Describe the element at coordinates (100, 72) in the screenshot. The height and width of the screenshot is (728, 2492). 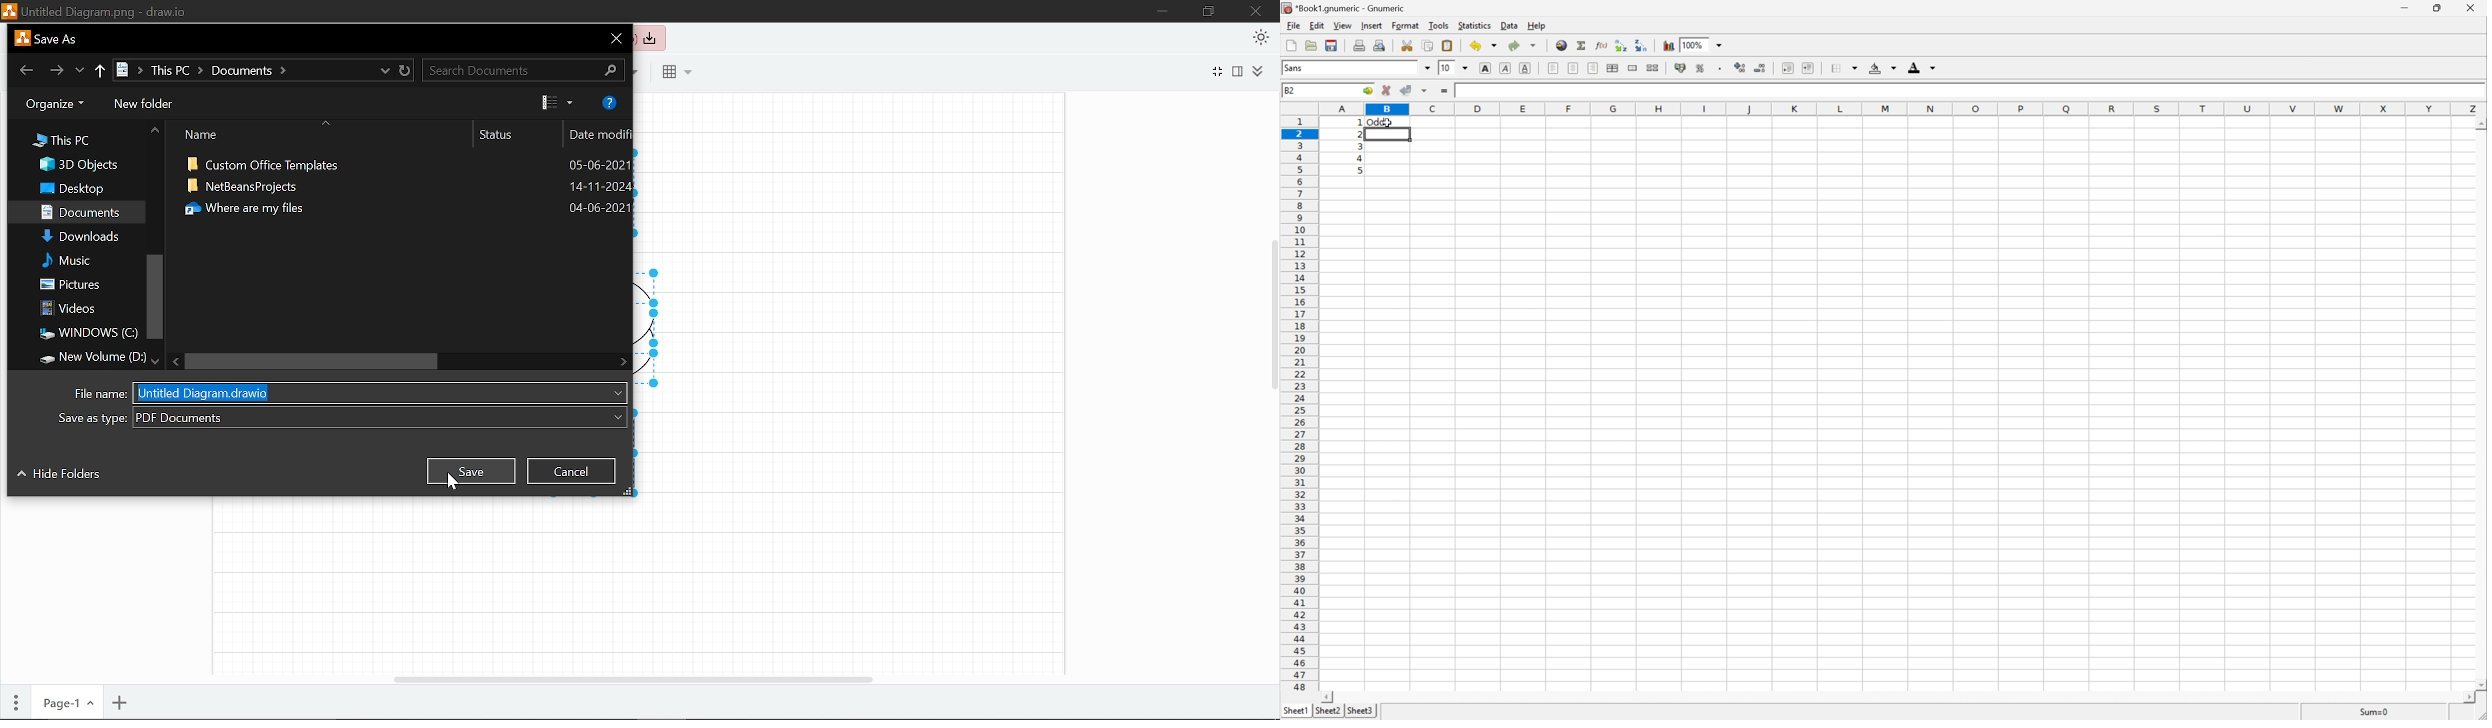
I see `Up to "This PC"` at that location.